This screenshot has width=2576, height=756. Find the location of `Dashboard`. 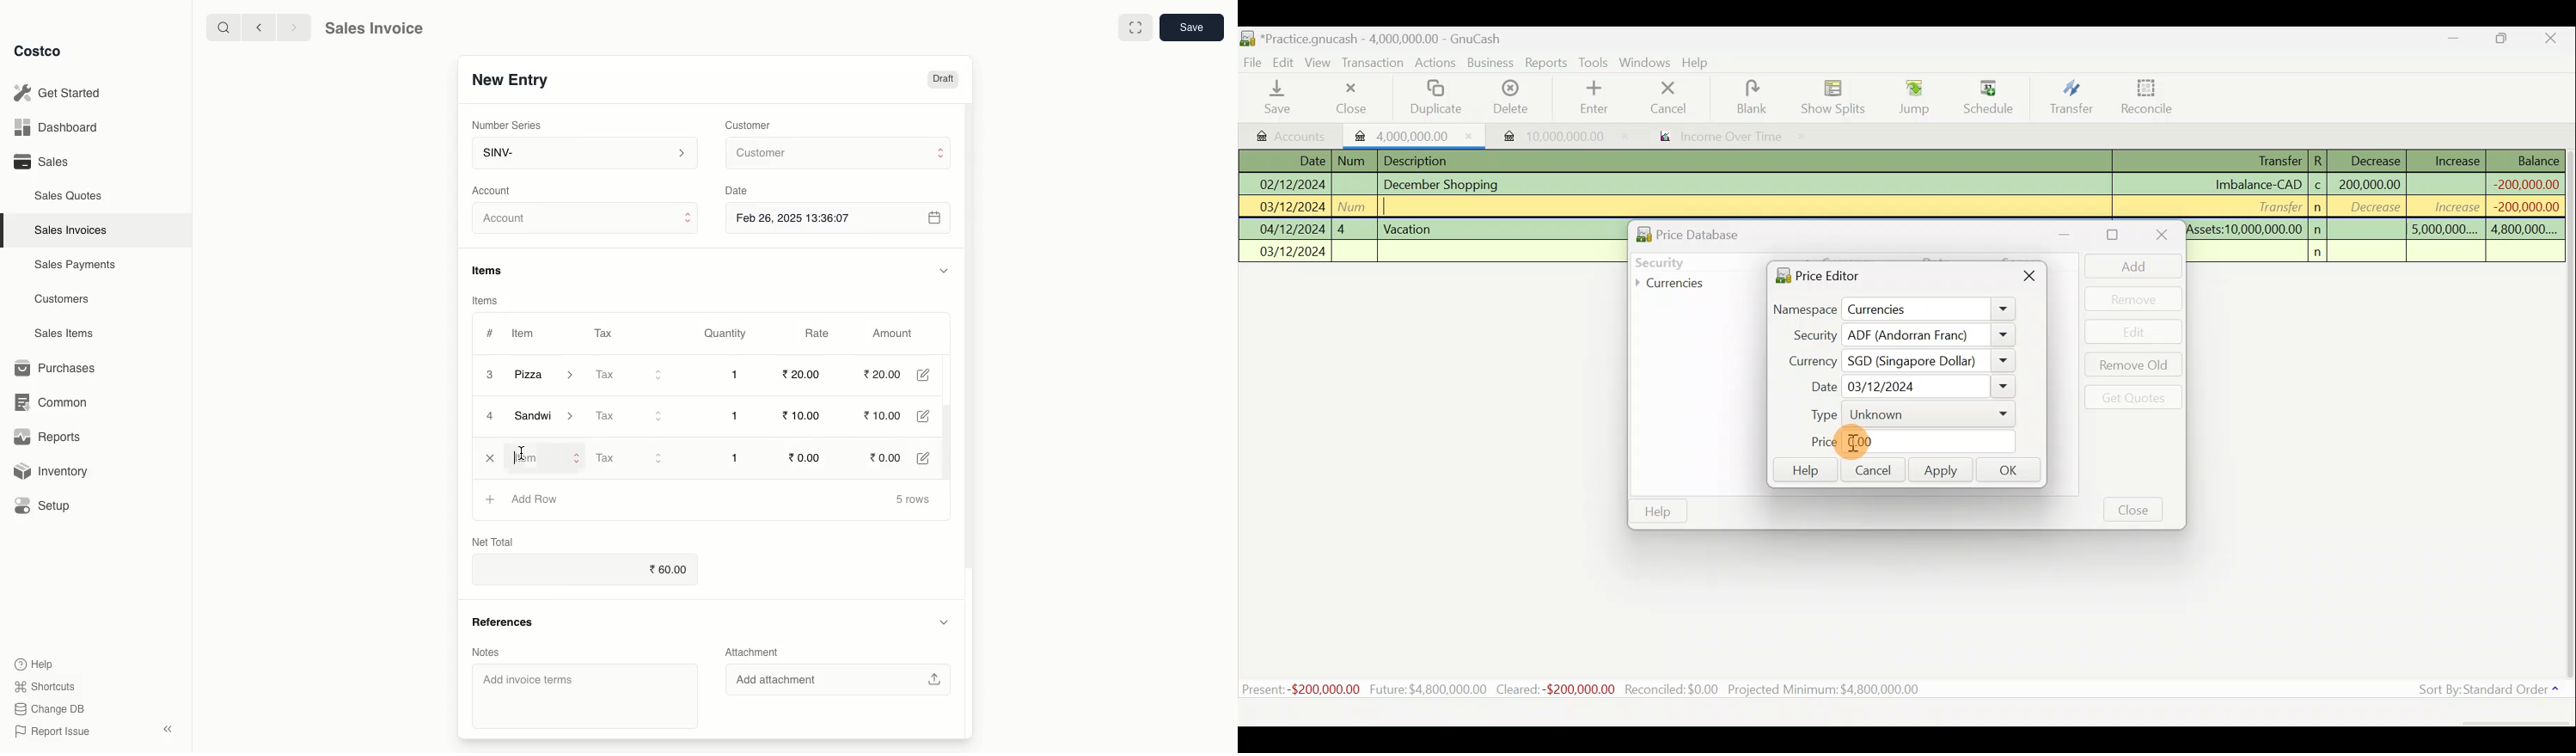

Dashboard is located at coordinates (53, 128).